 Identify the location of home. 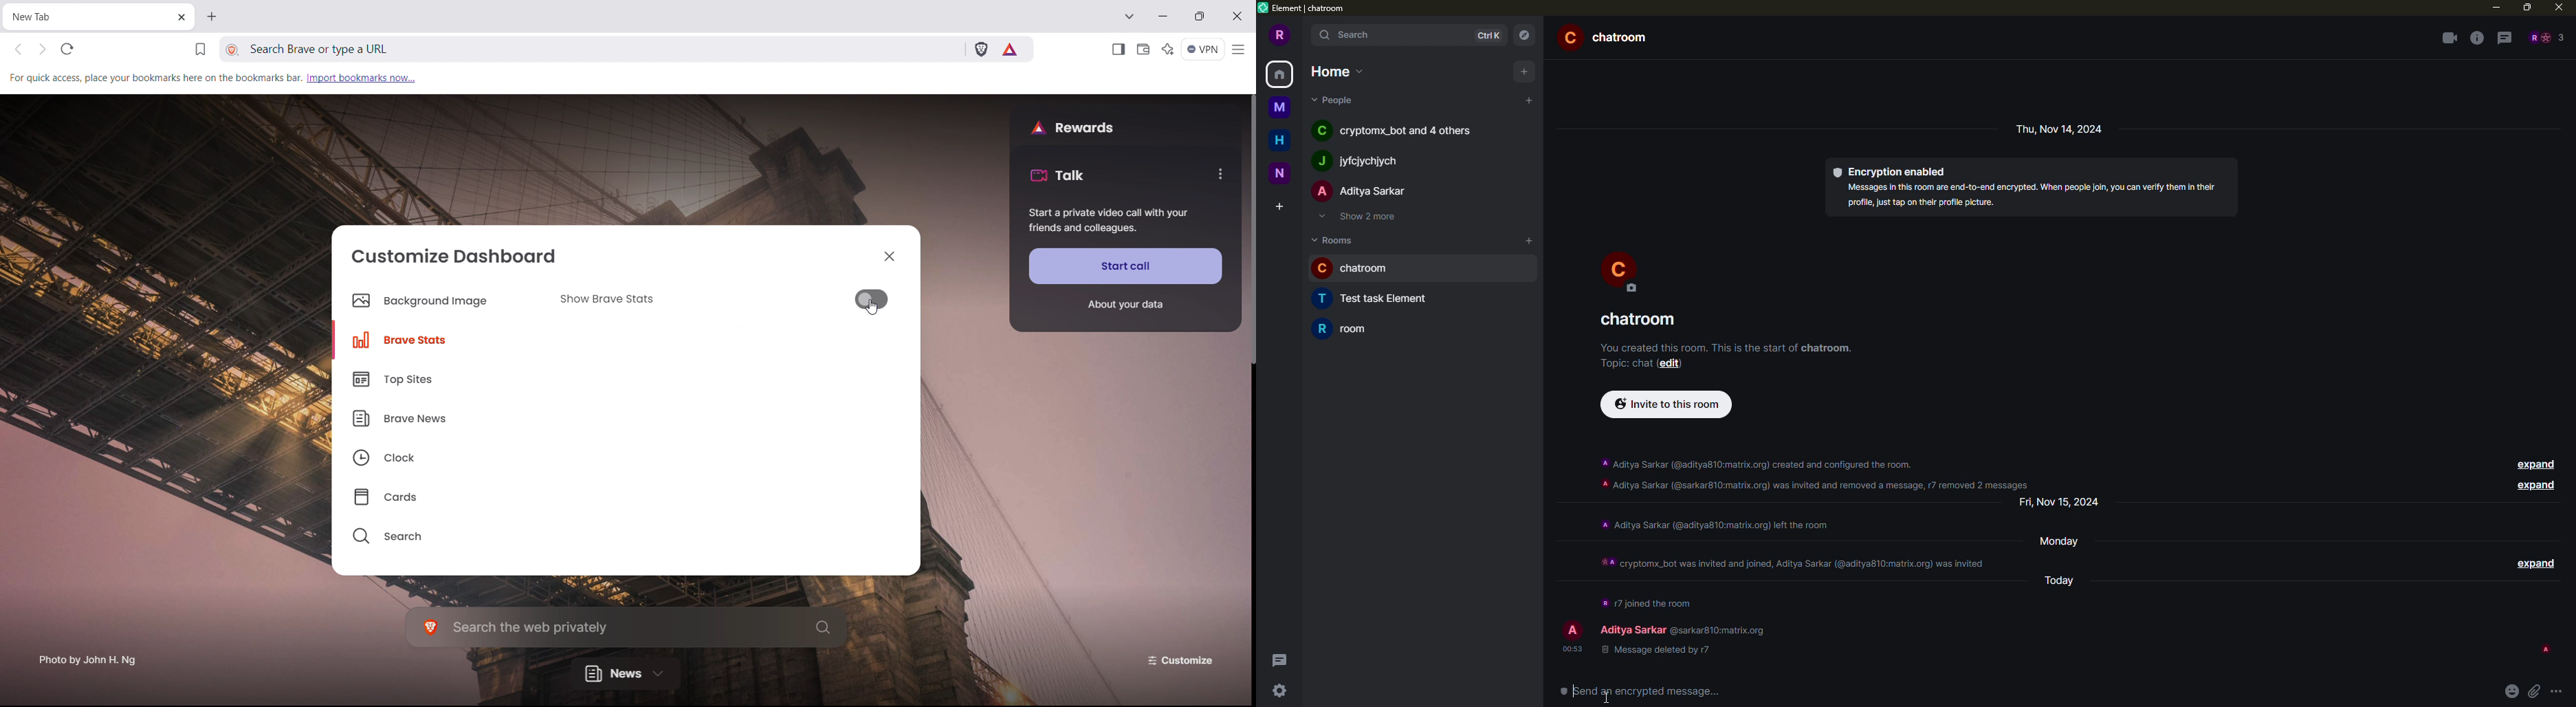
(1279, 140).